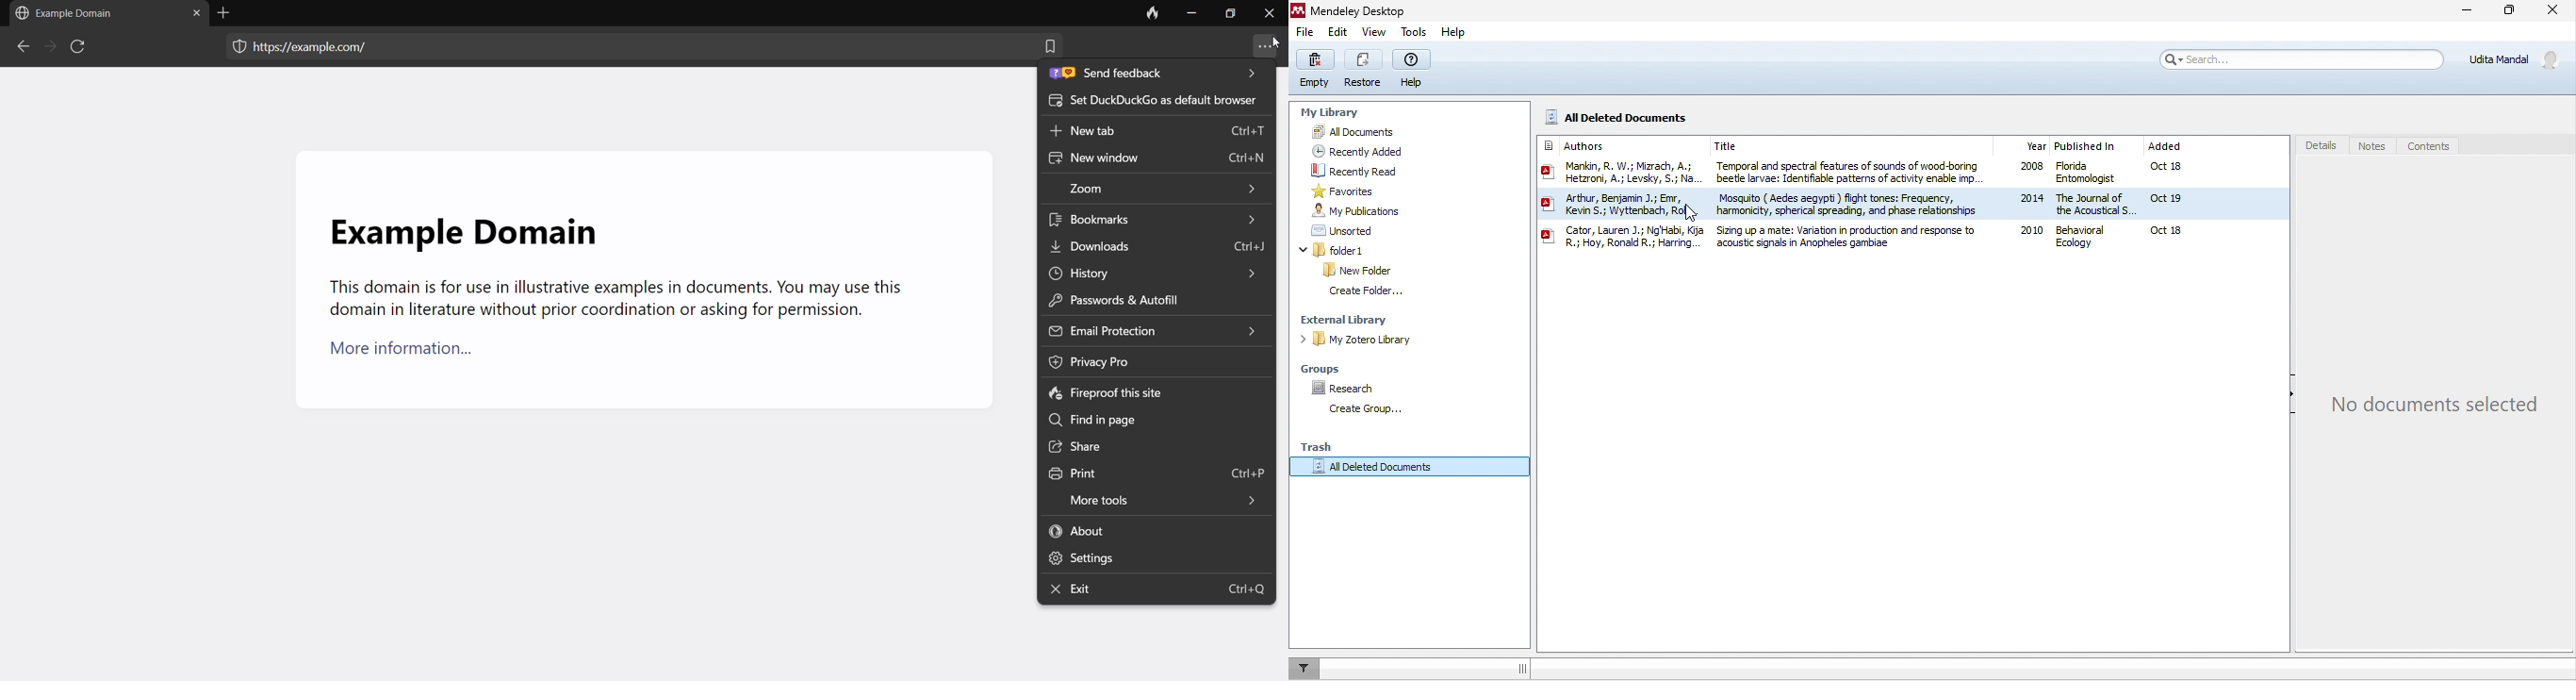 The width and height of the screenshot is (2576, 700). I want to click on recently read, so click(1377, 170).